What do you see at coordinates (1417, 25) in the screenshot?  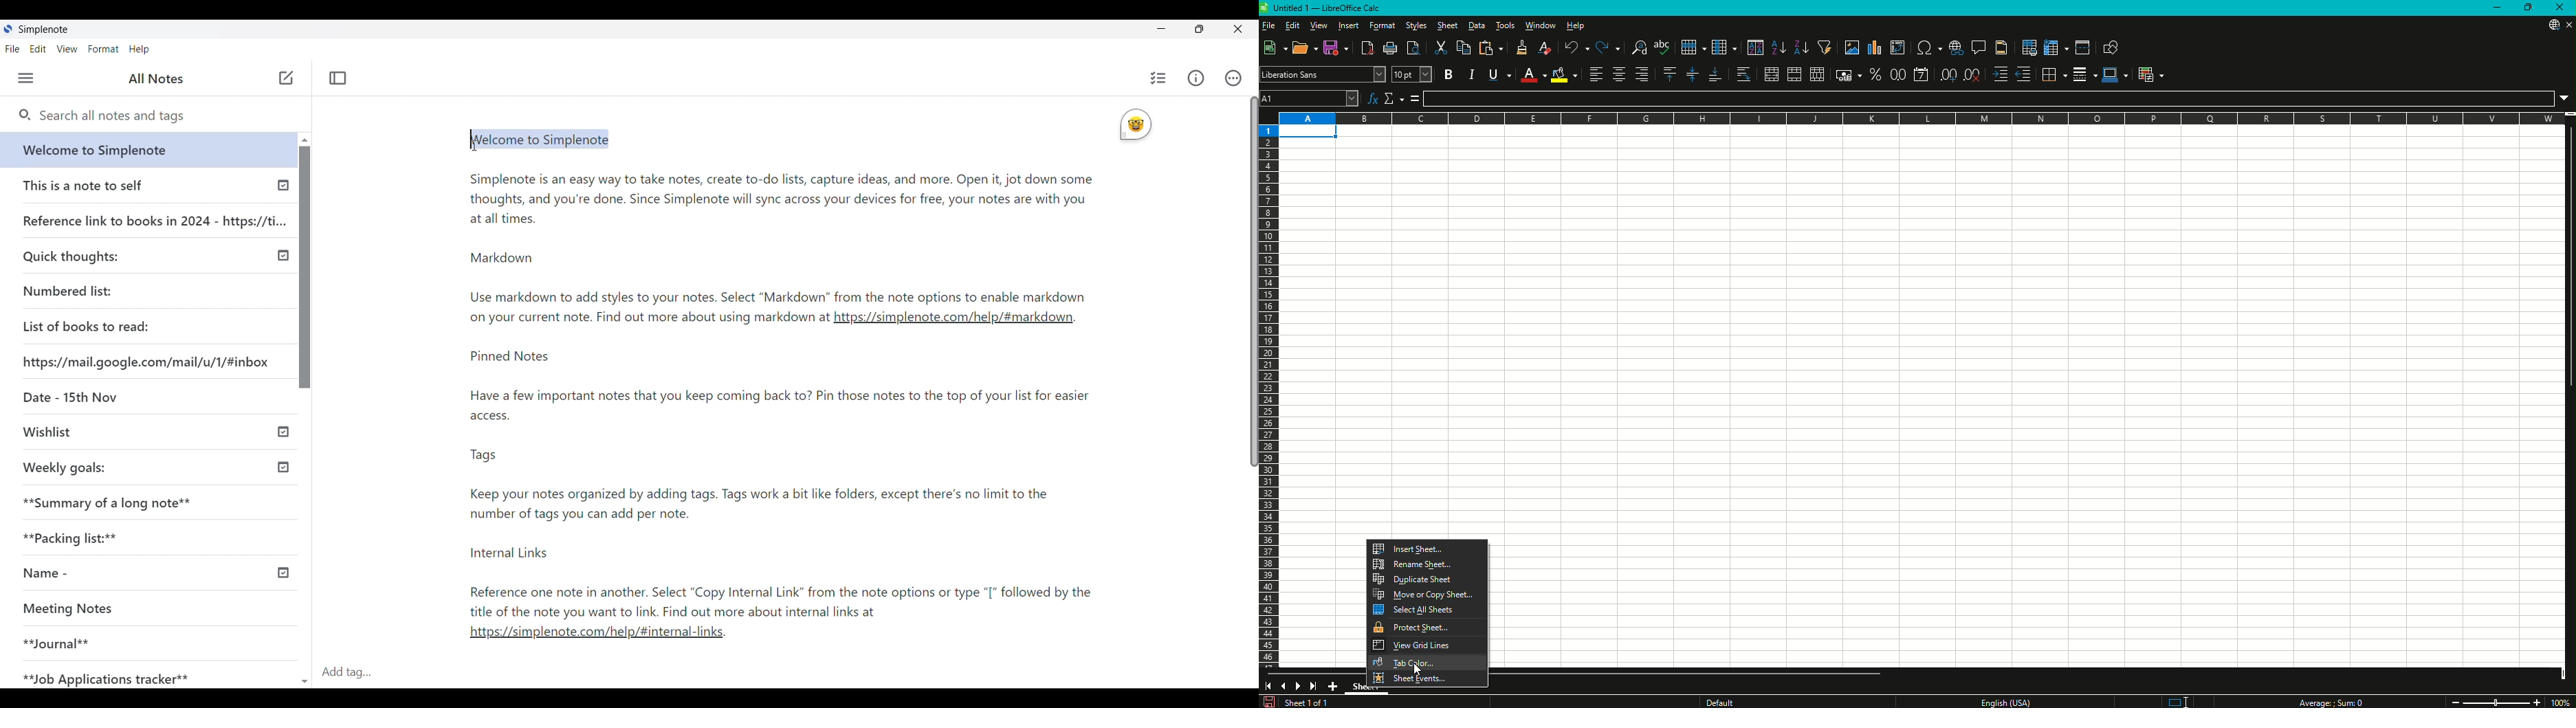 I see `Styles` at bounding box center [1417, 25].